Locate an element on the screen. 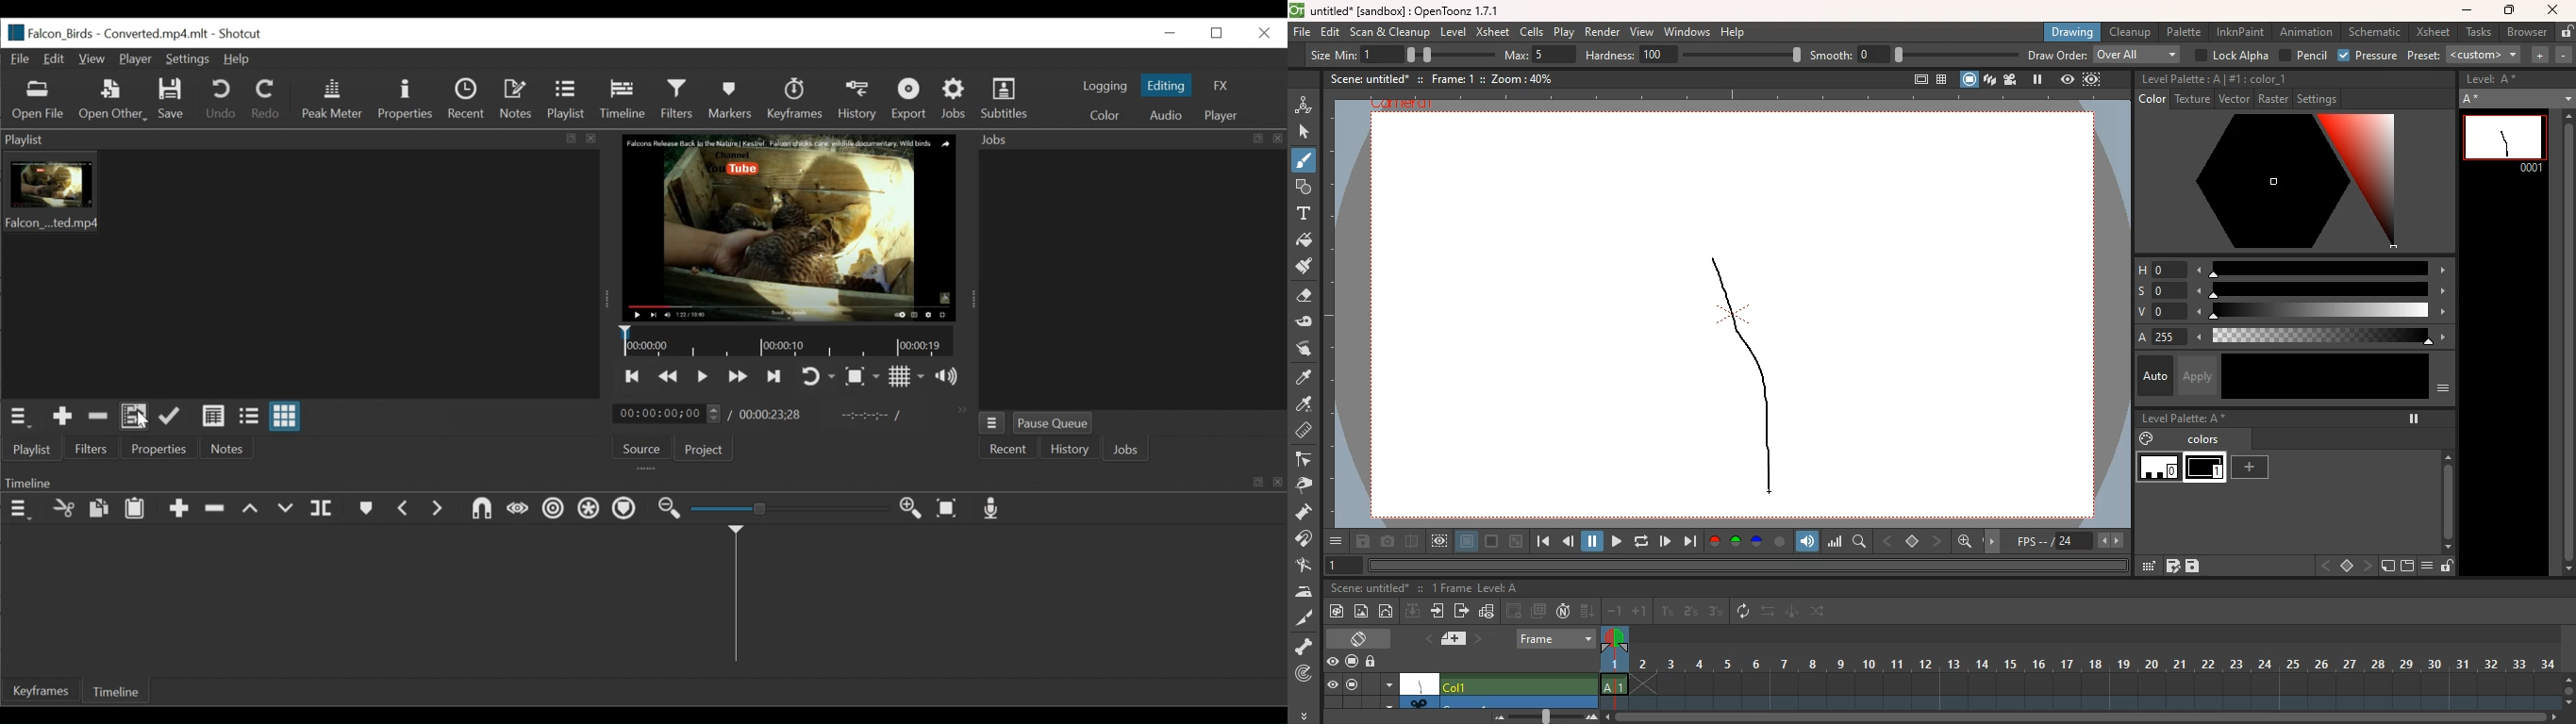 This screenshot has width=2576, height=728. Previous marker is located at coordinates (404, 508).